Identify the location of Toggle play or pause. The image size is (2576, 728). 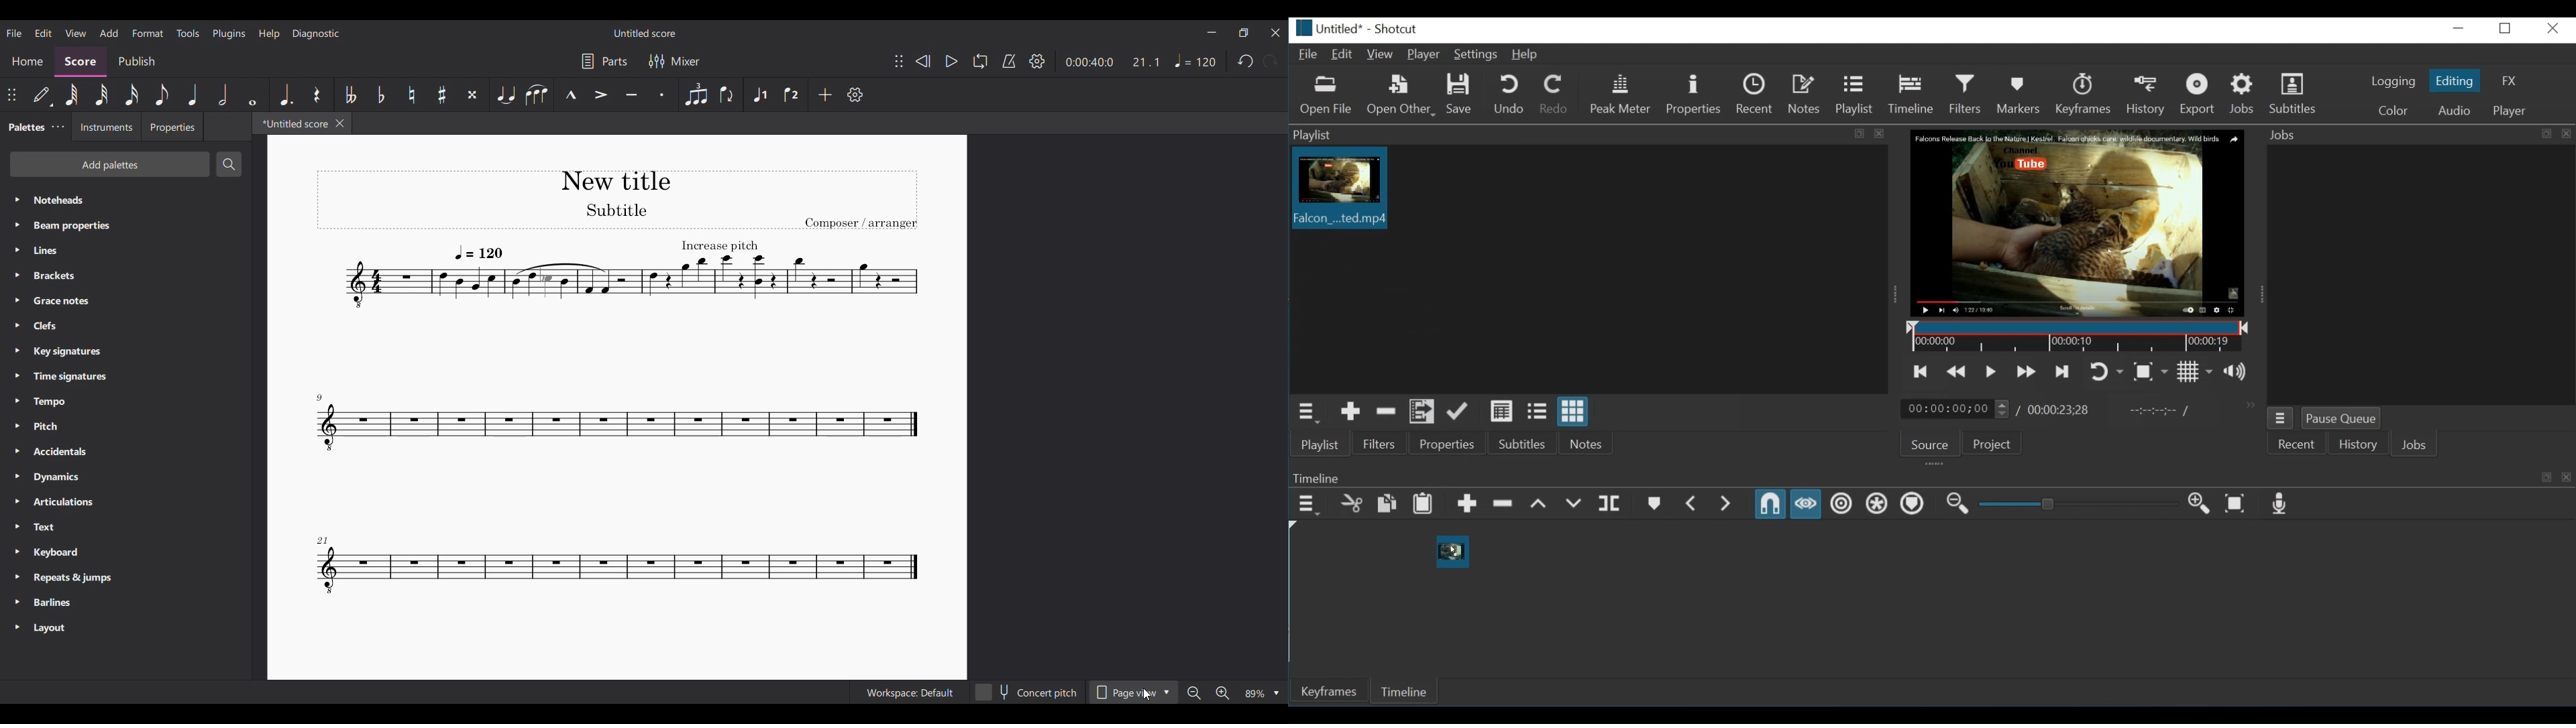
(1990, 372).